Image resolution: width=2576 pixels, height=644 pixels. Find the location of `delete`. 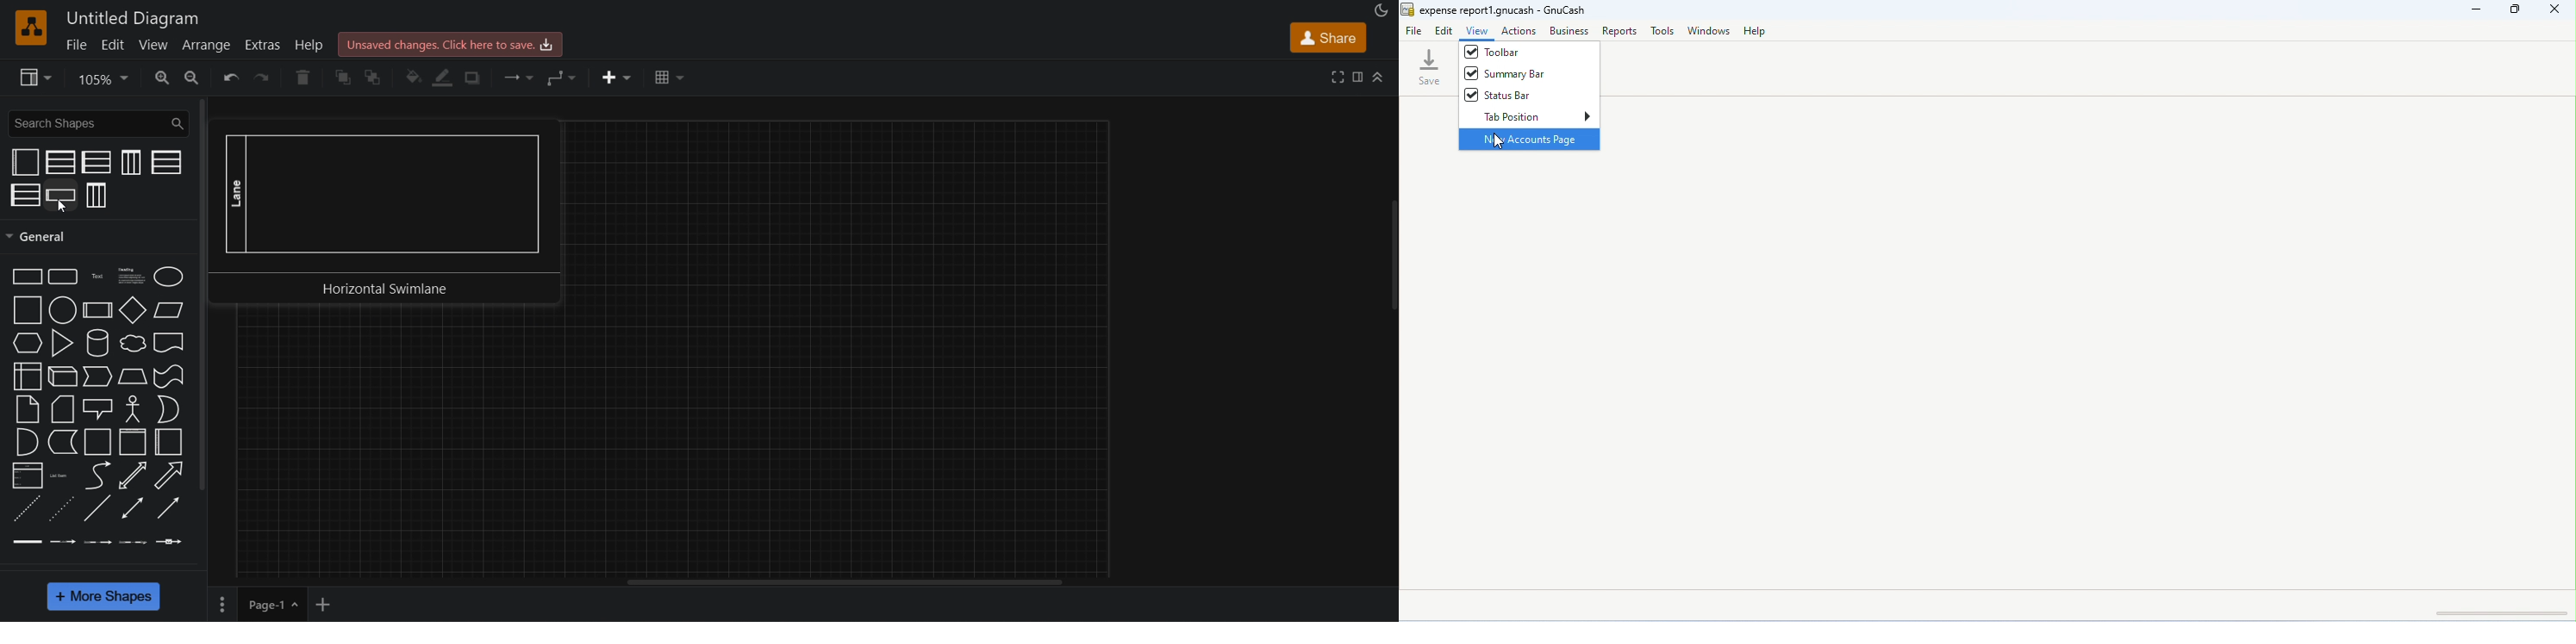

delete is located at coordinates (304, 77).